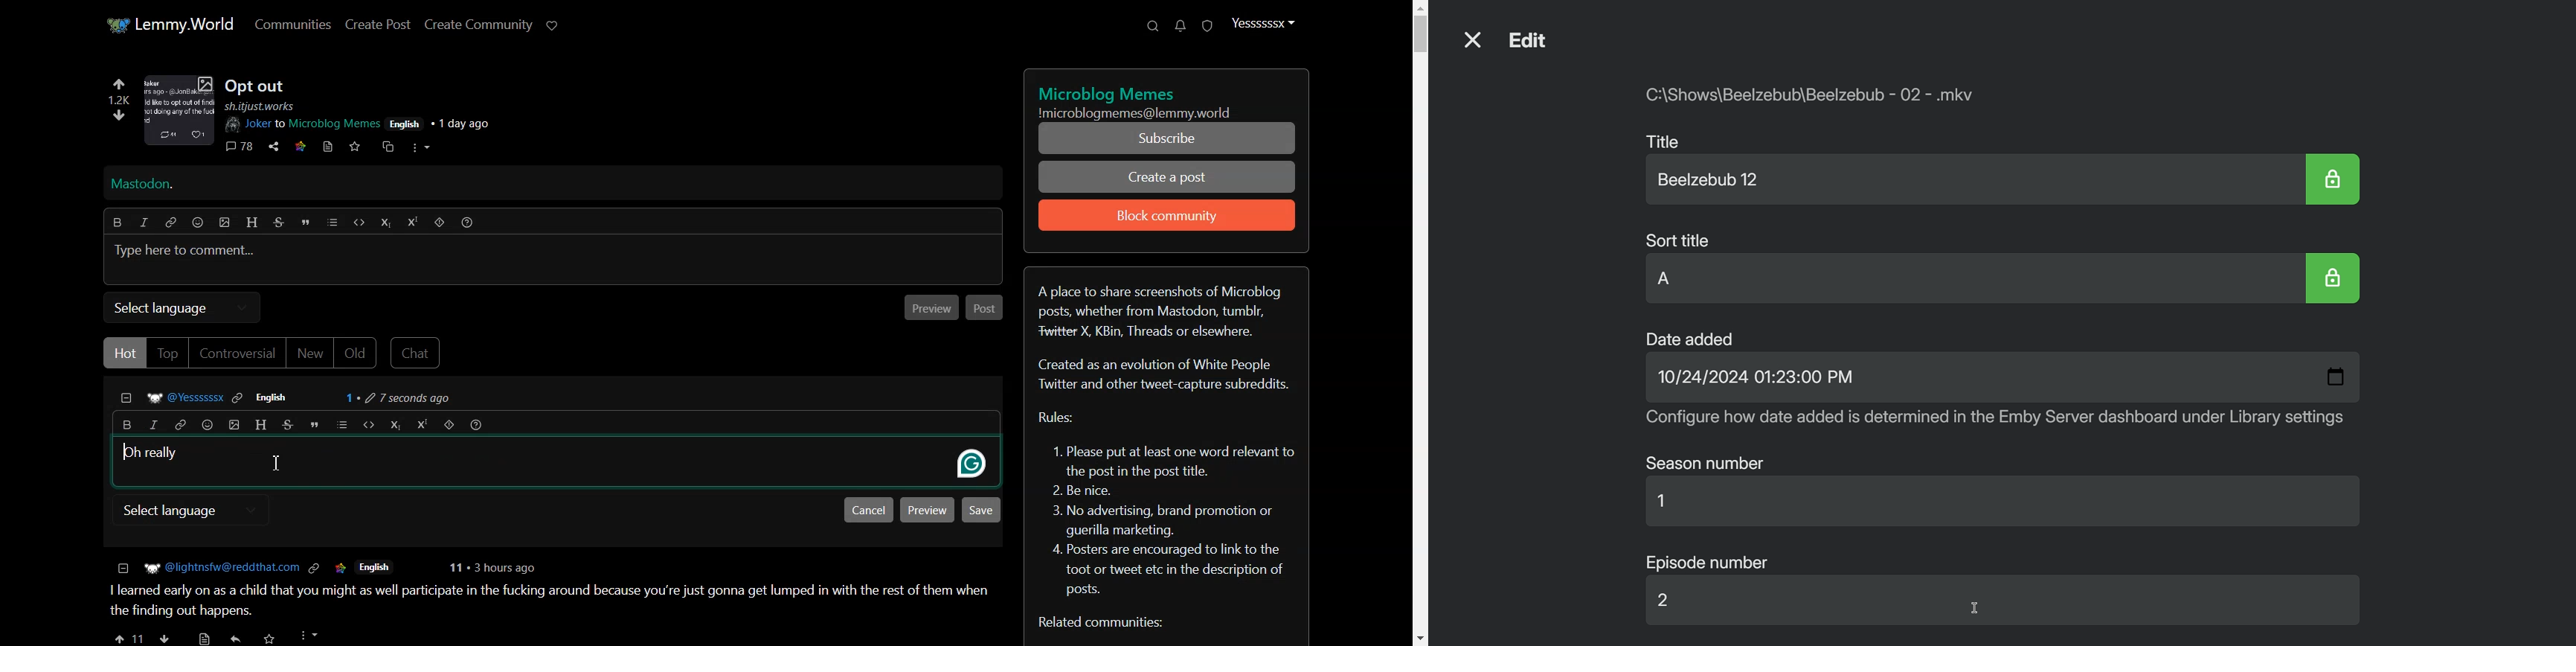 The height and width of the screenshot is (672, 2576). What do you see at coordinates (306, 222) in the screenshot?
I see `Quote` at bounding box center [306, 222].